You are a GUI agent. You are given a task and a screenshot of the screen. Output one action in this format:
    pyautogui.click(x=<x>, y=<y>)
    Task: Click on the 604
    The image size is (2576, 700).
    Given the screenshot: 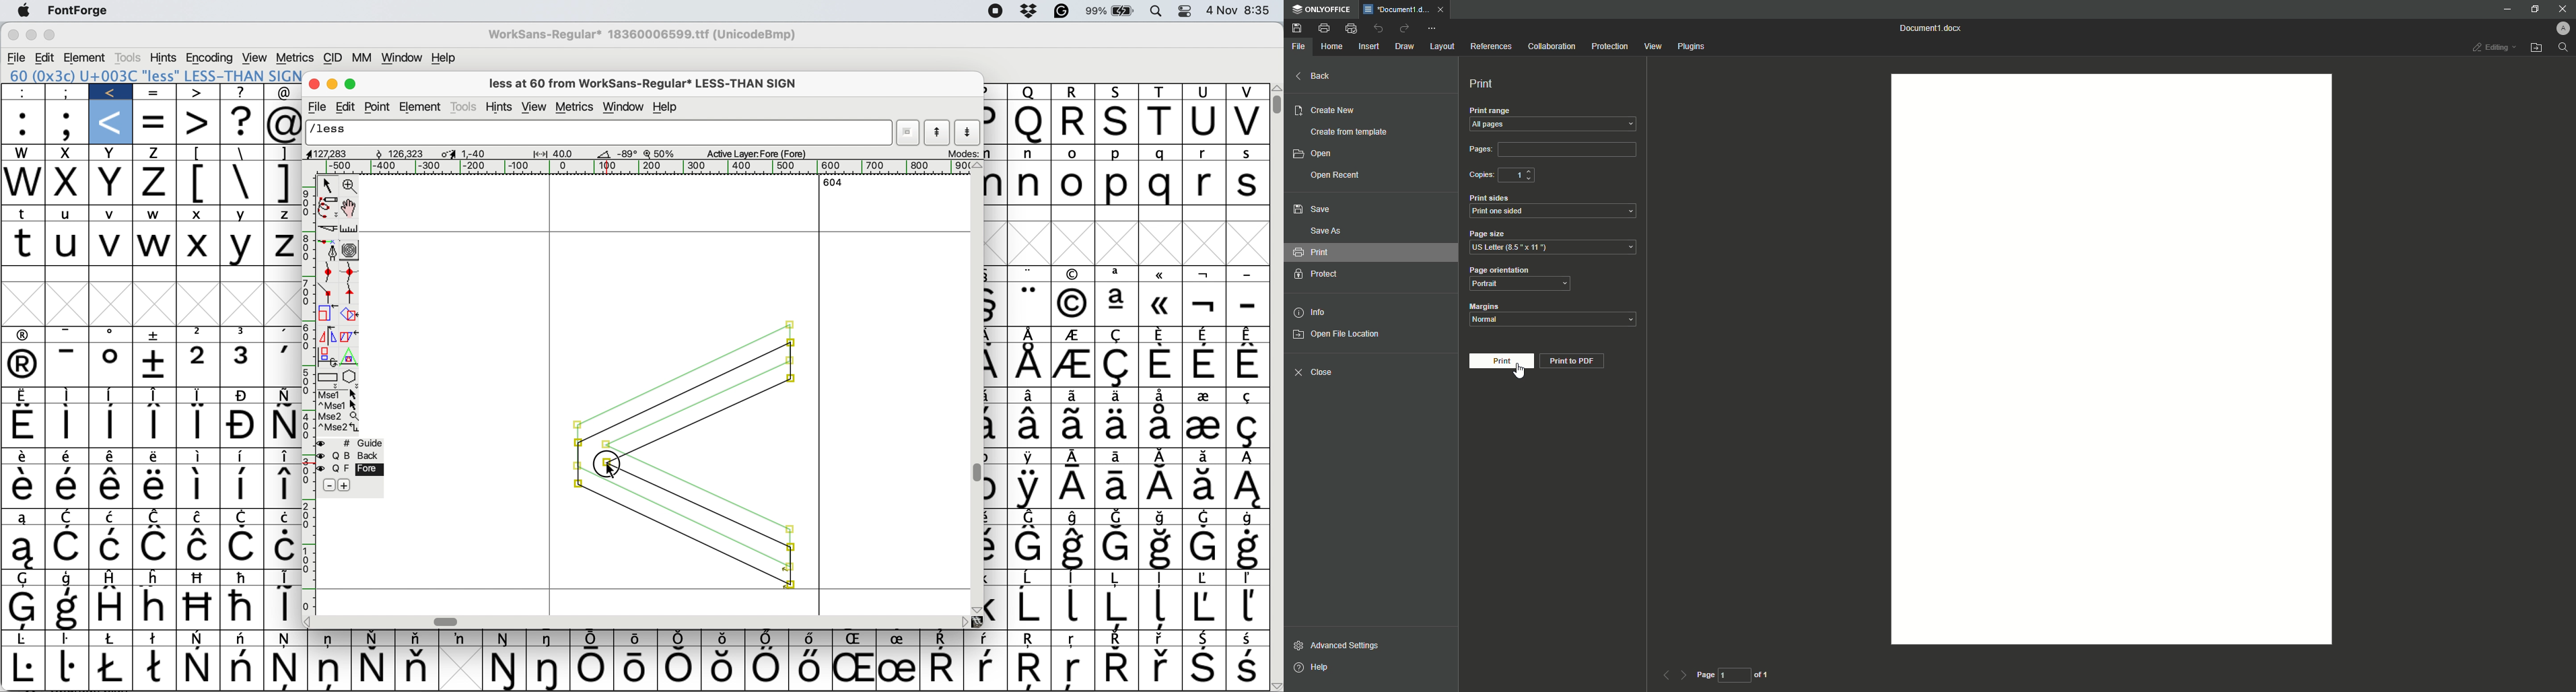 What is the action you would take?
    pyautogui.click(x=832, y=183)
    